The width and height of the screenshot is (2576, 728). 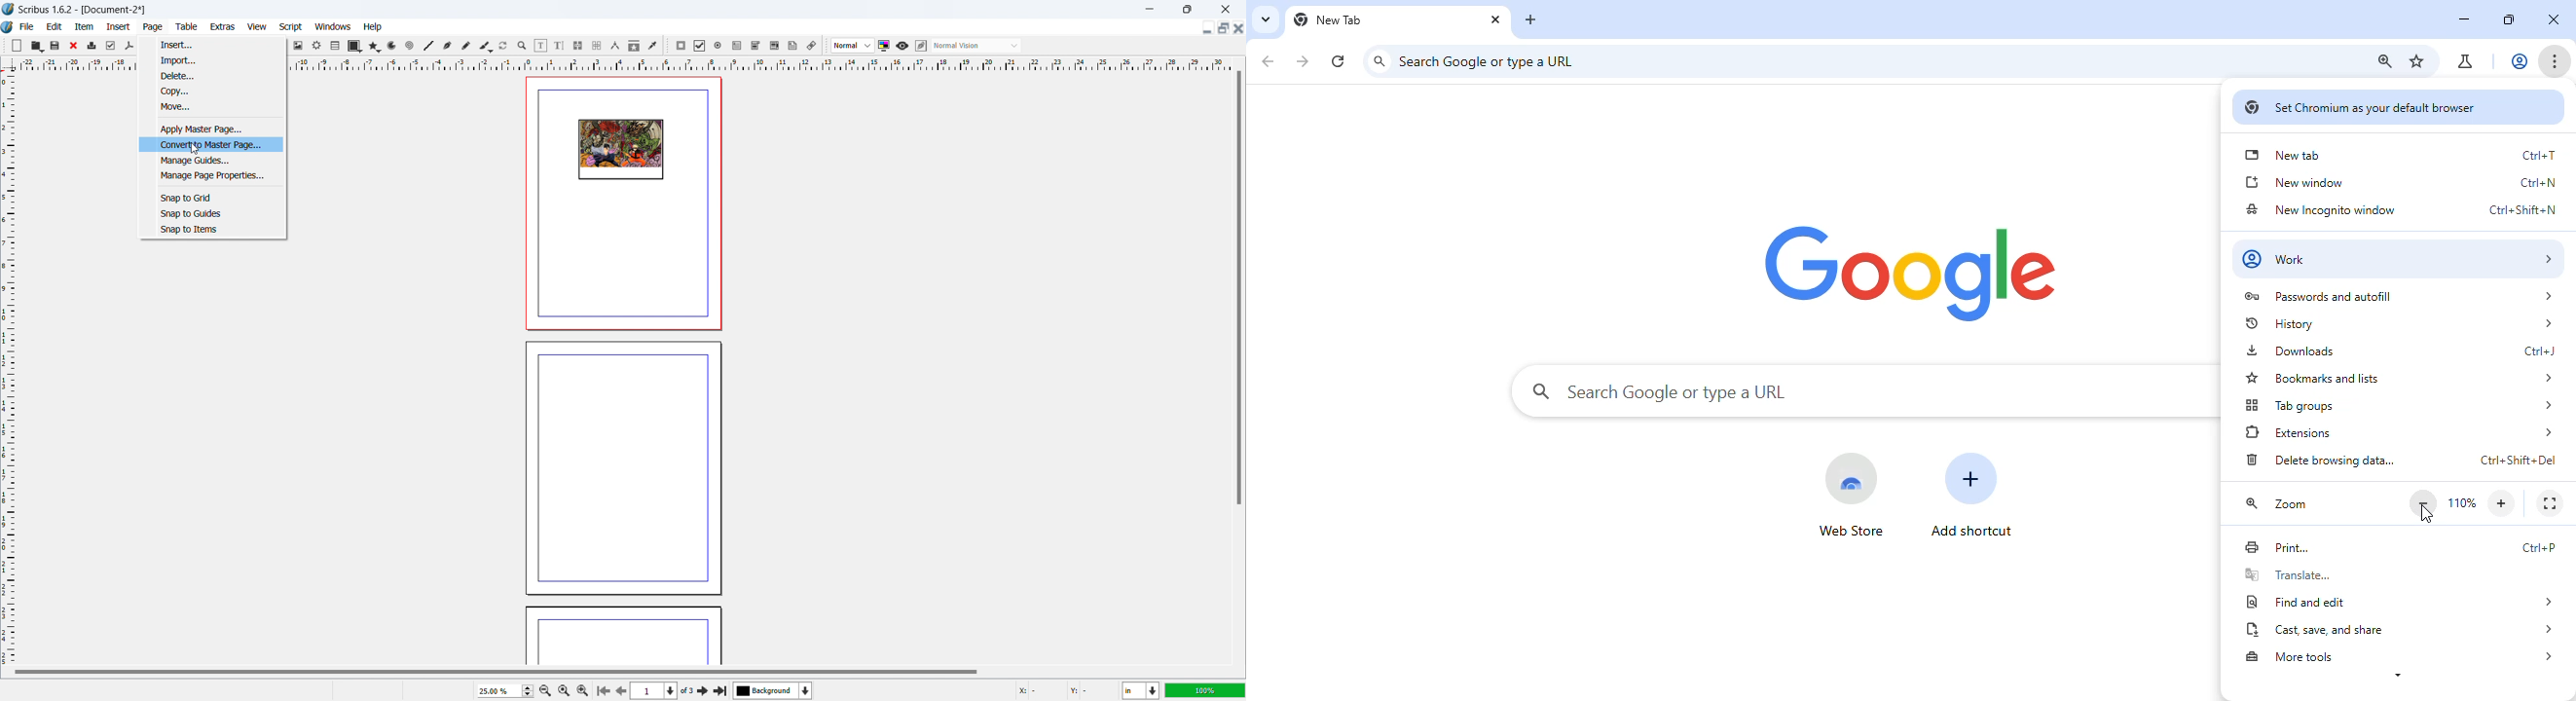 What do you see at coordinates (504, 46) in the screenshot?
I see `rotate item` at bounding box center [504, 46].